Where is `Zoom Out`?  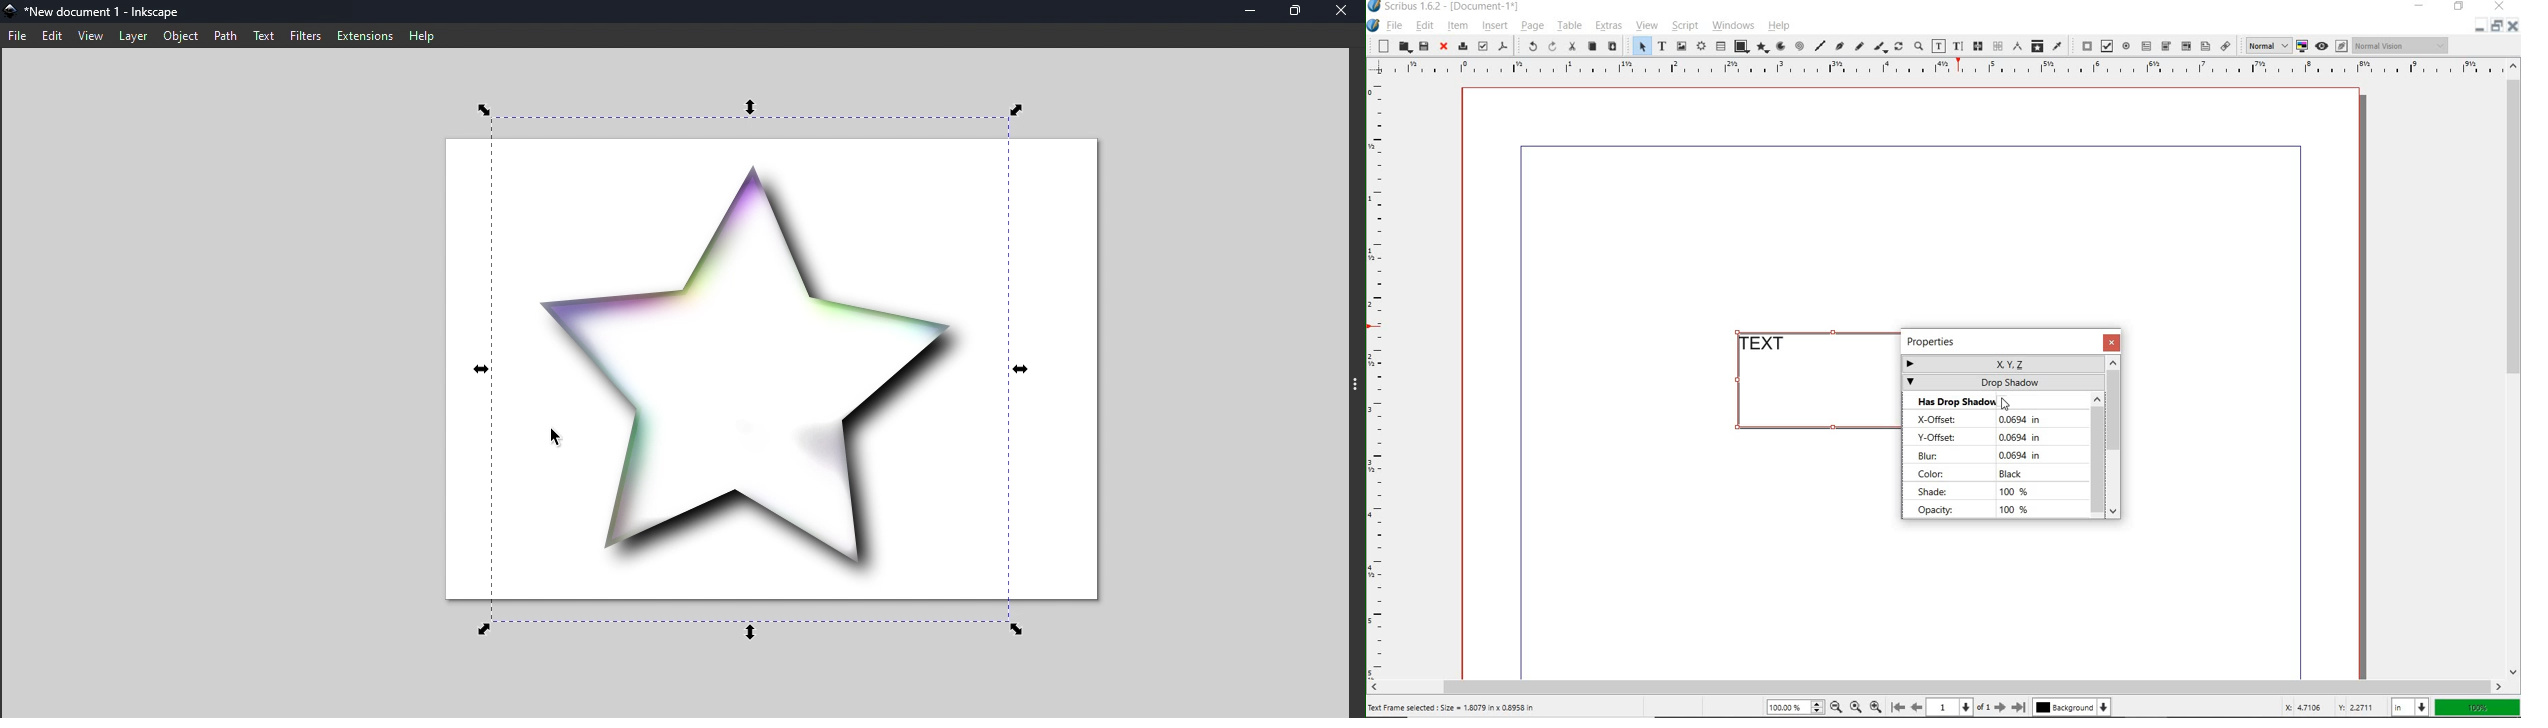
Zoom Out is located at coordinates (1837, 708).